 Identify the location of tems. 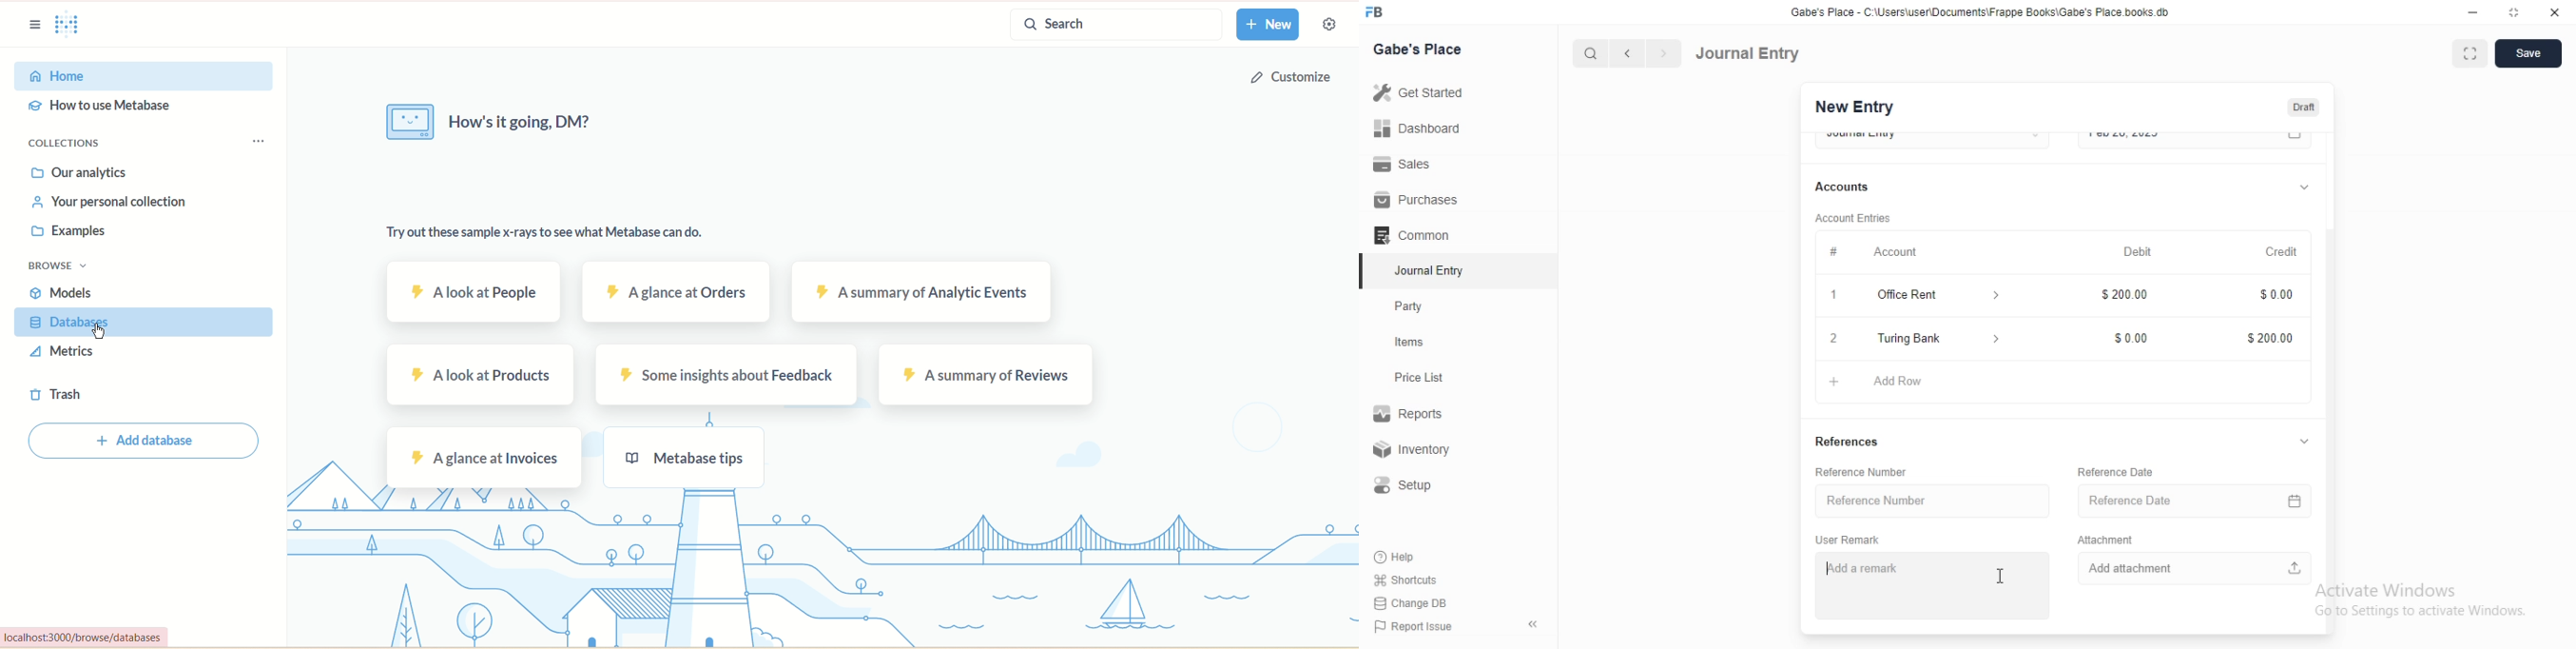
(1417, 343).